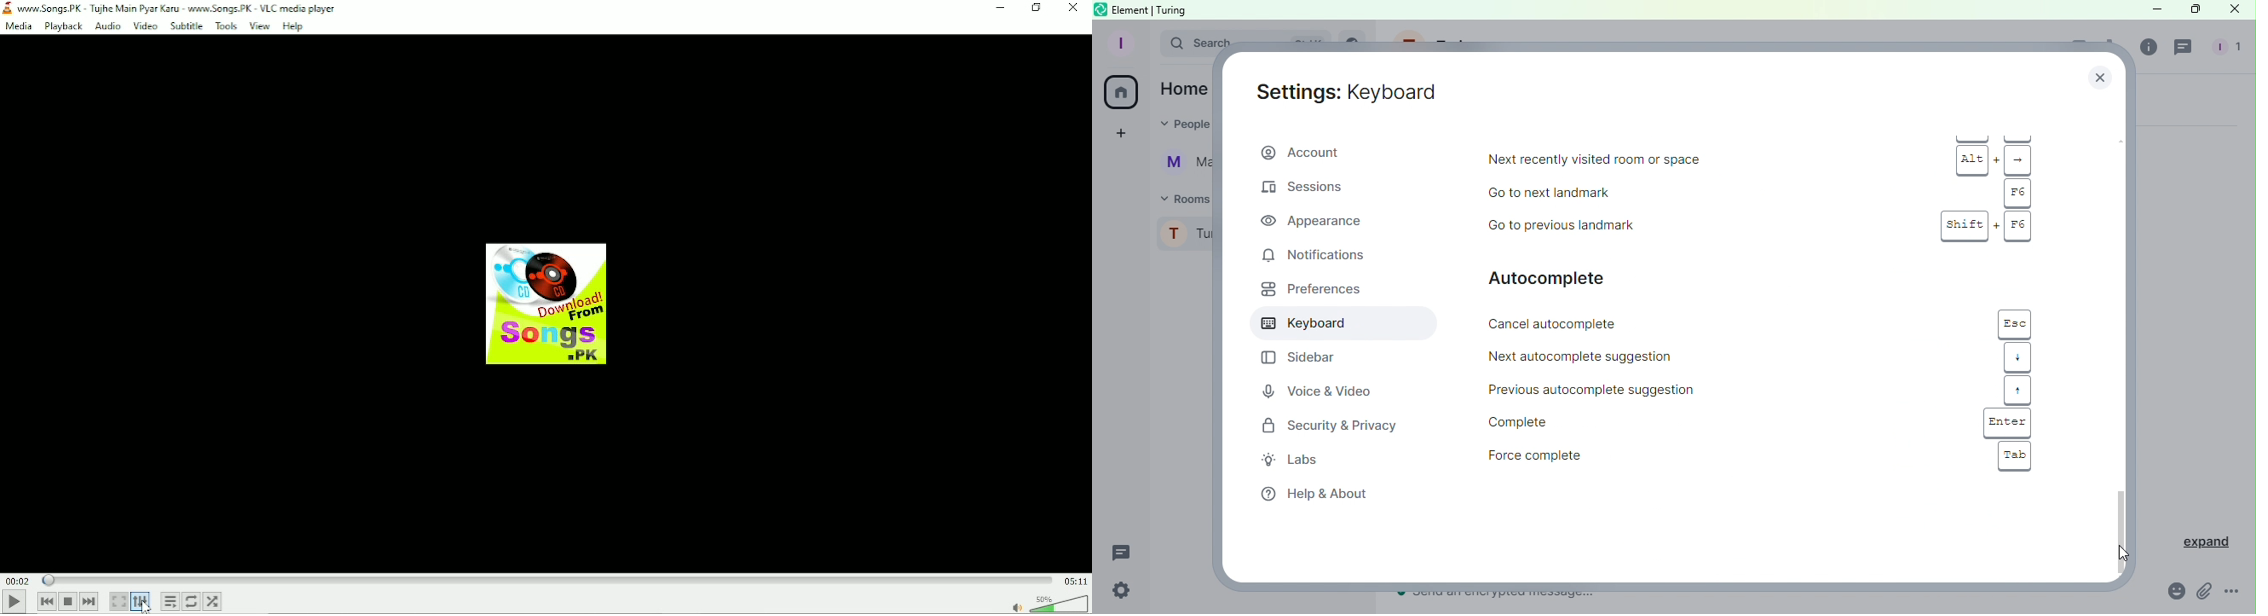 The image size is (2268, 616). Describe the element at coordinates (1575, 277) in the screenshot. I see `Autocomplete` at that location.